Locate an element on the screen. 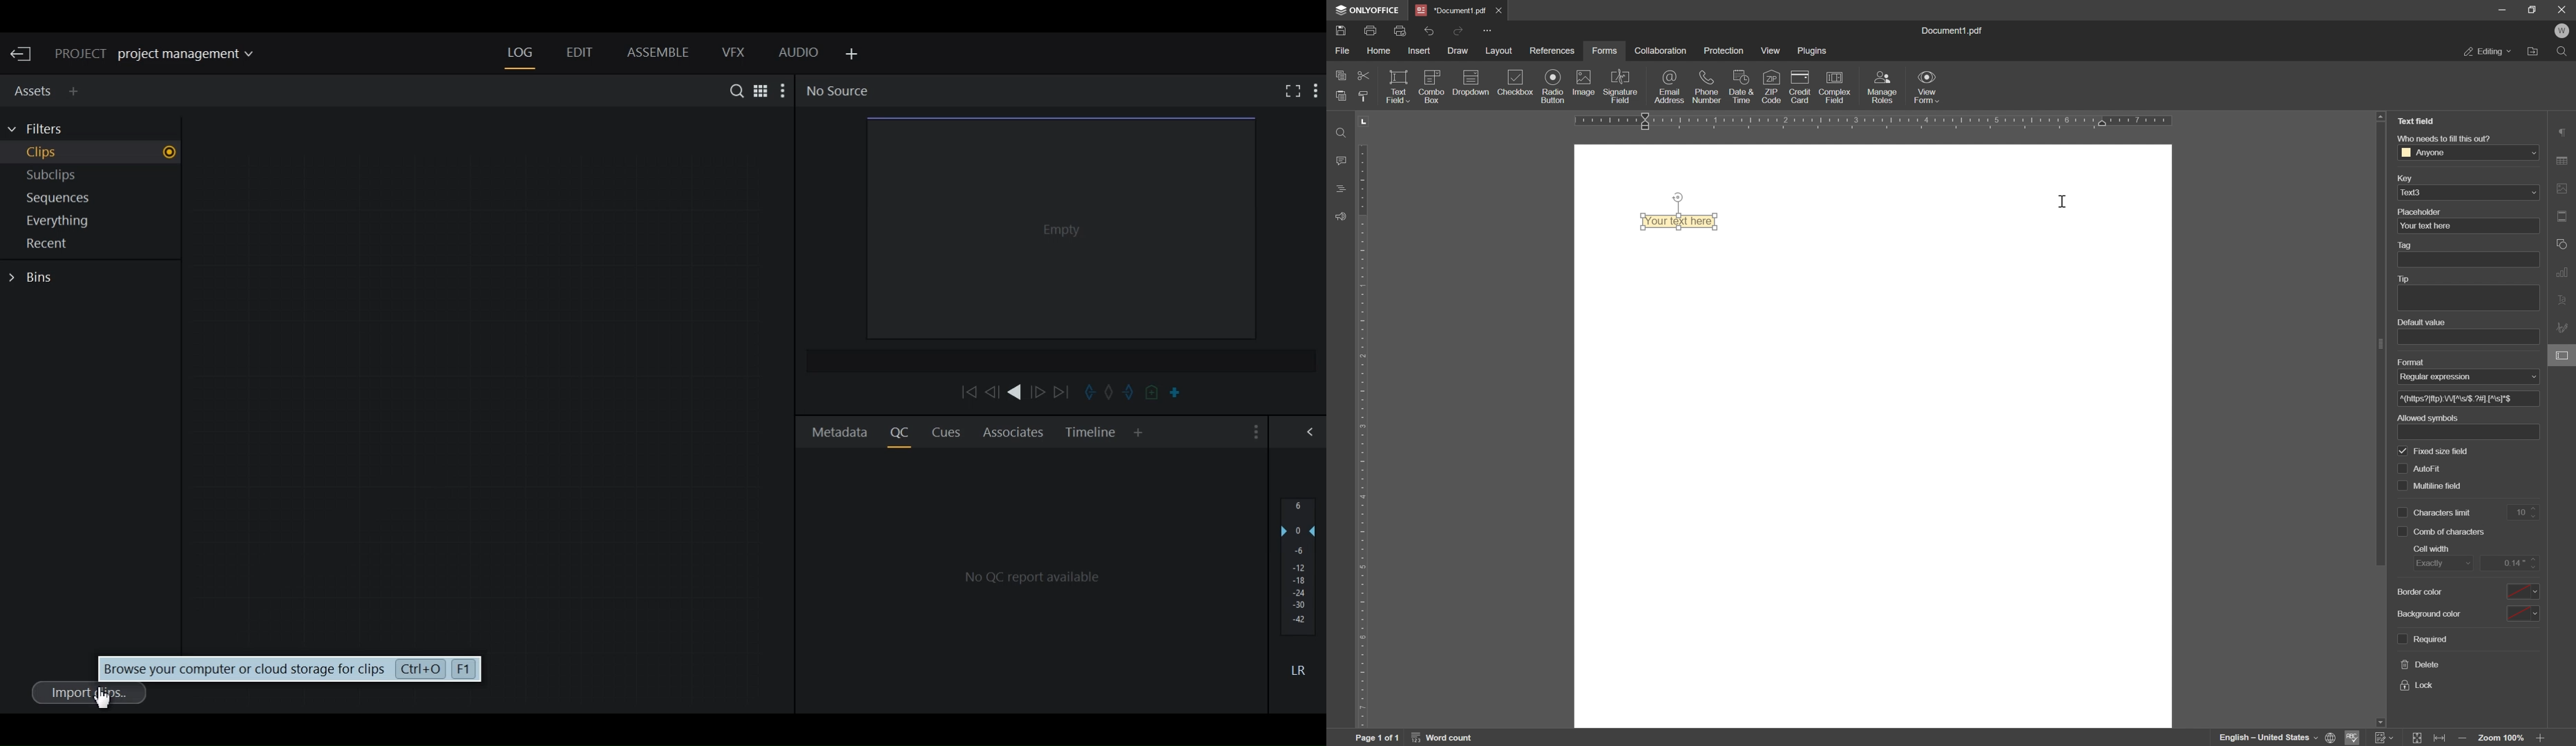 The height and width of the screenshot is (756, 2576). image settings is located at coordinates (2565, 188).